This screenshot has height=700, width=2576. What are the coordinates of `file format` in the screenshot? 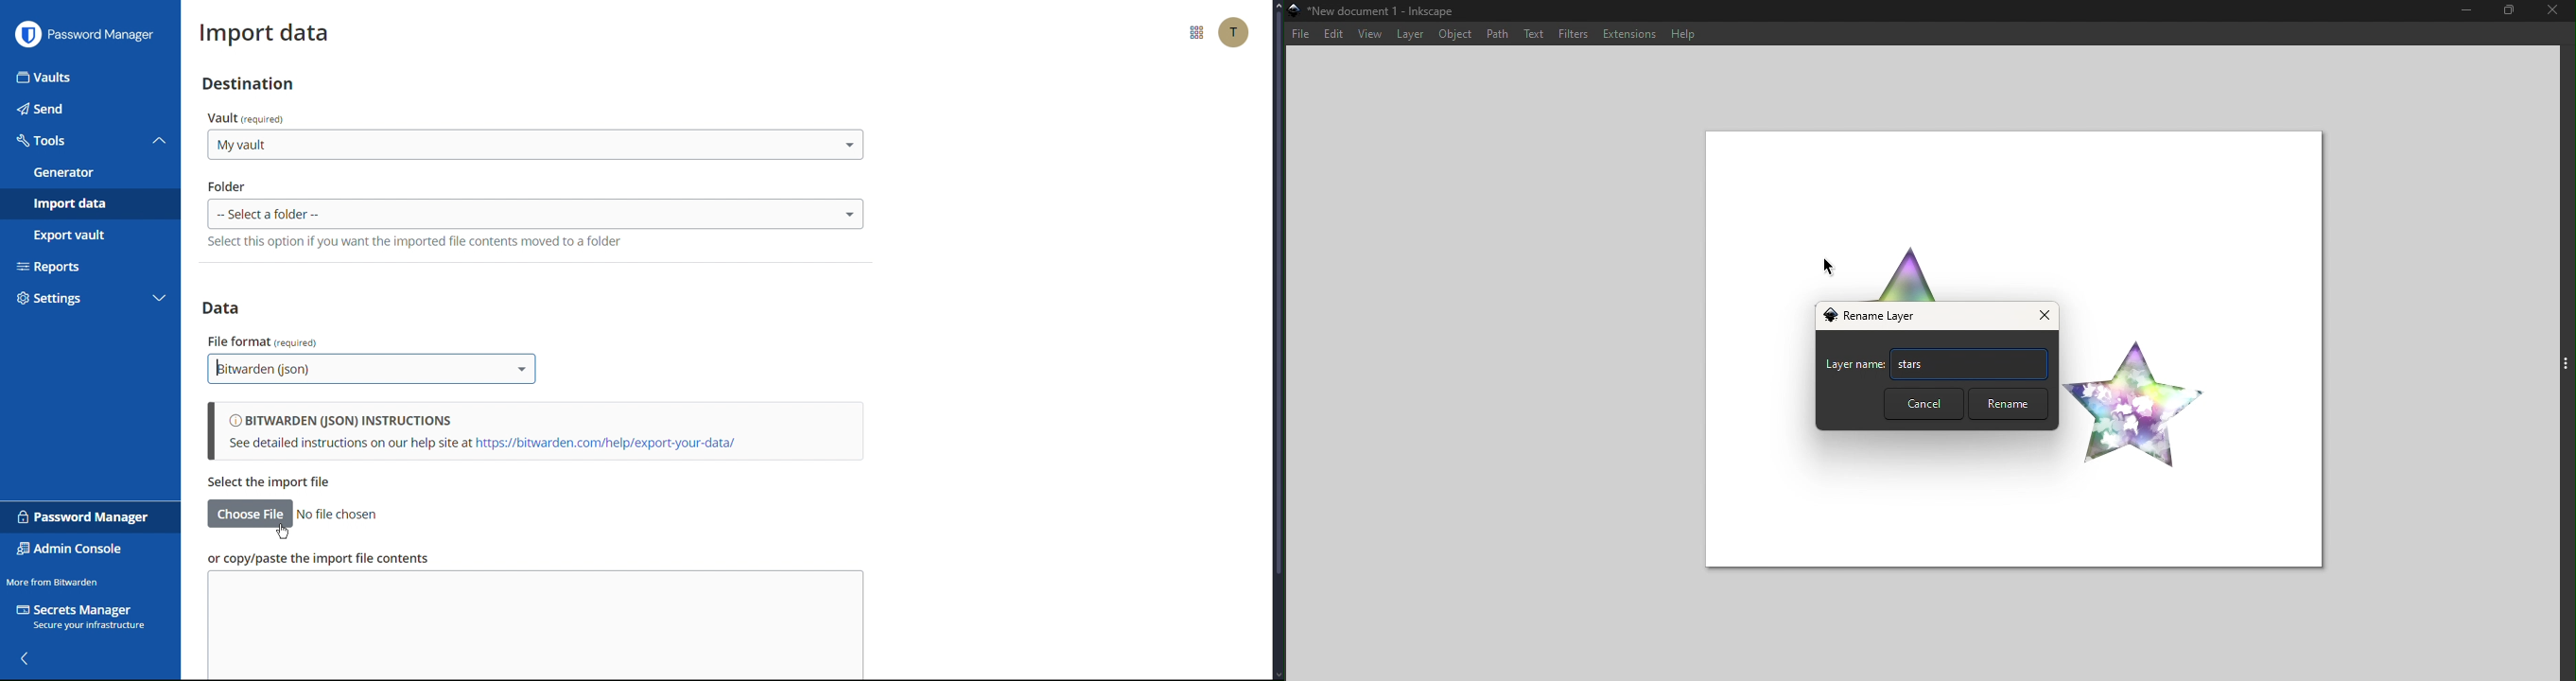 It's located at (263, 341).